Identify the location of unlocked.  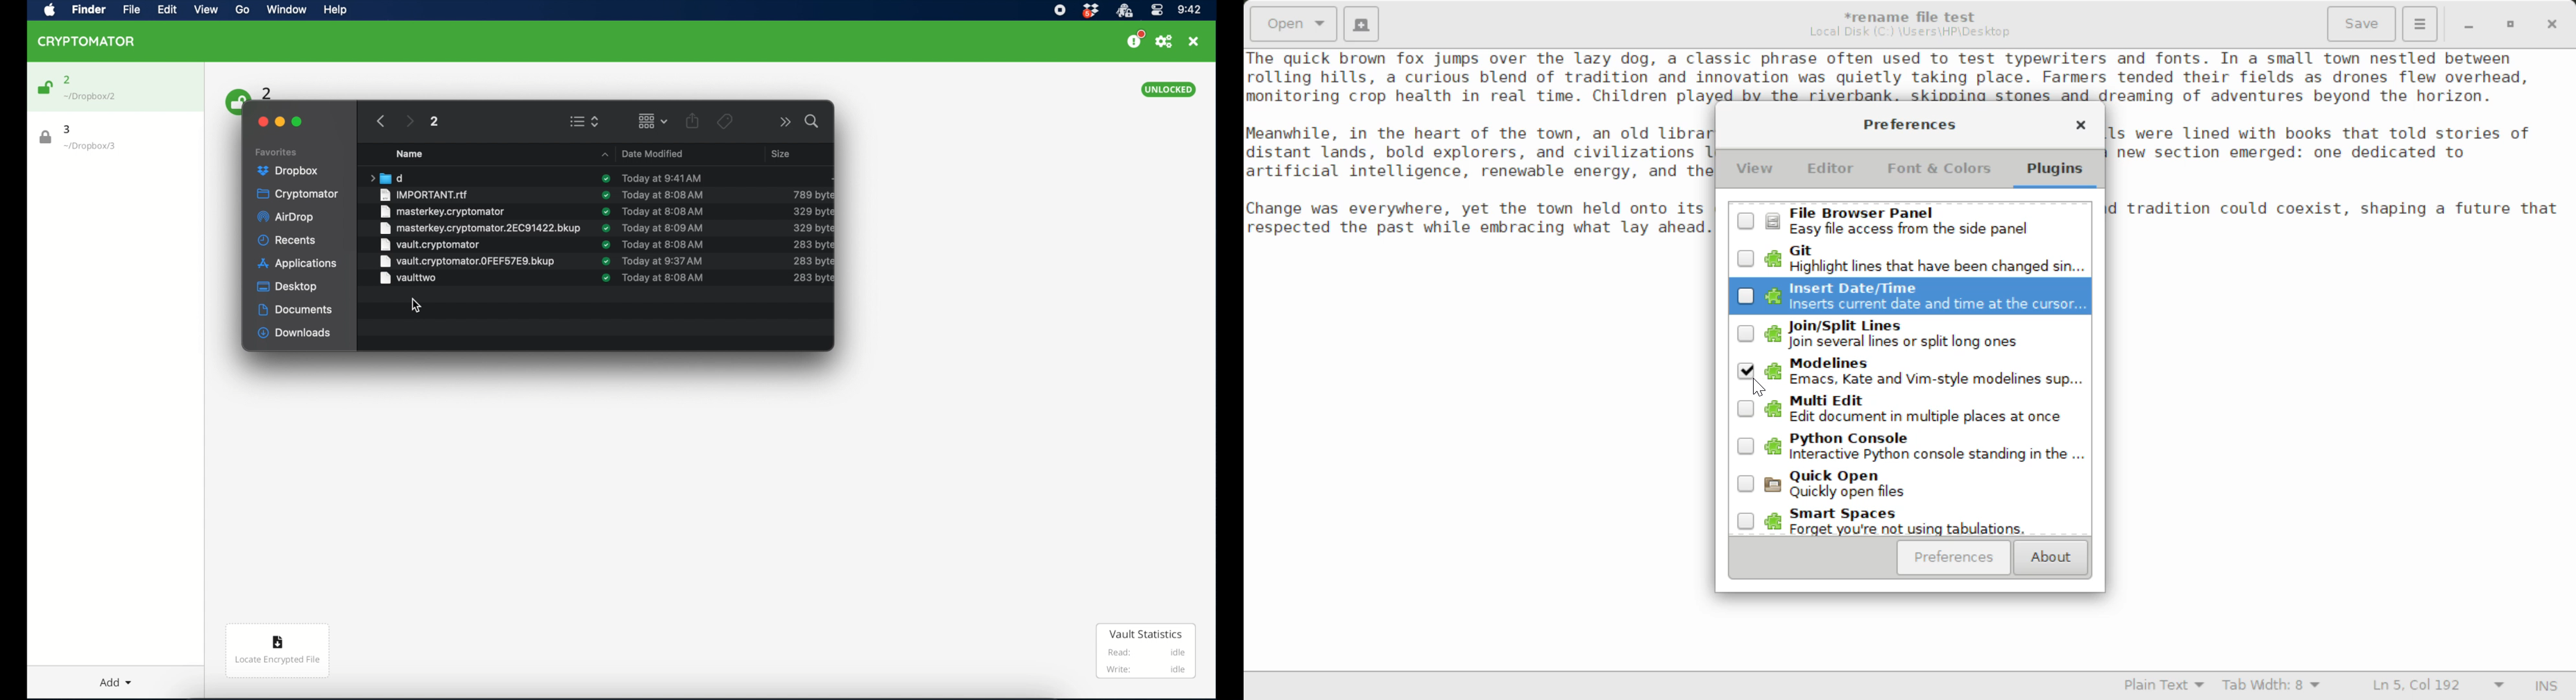
(1168, 89).